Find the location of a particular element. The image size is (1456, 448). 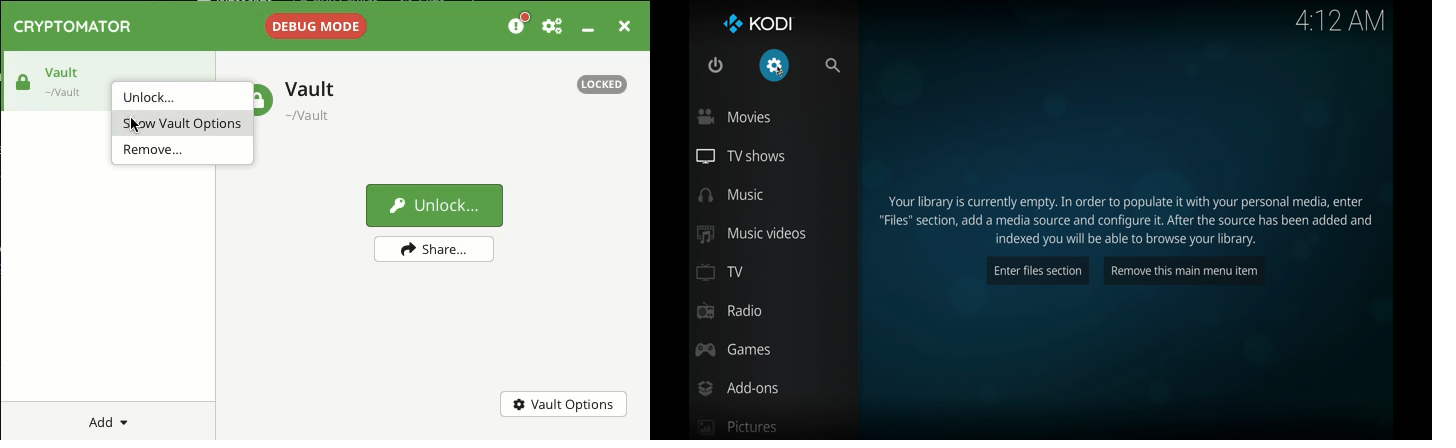

movies is located at coordinates (734, 116).